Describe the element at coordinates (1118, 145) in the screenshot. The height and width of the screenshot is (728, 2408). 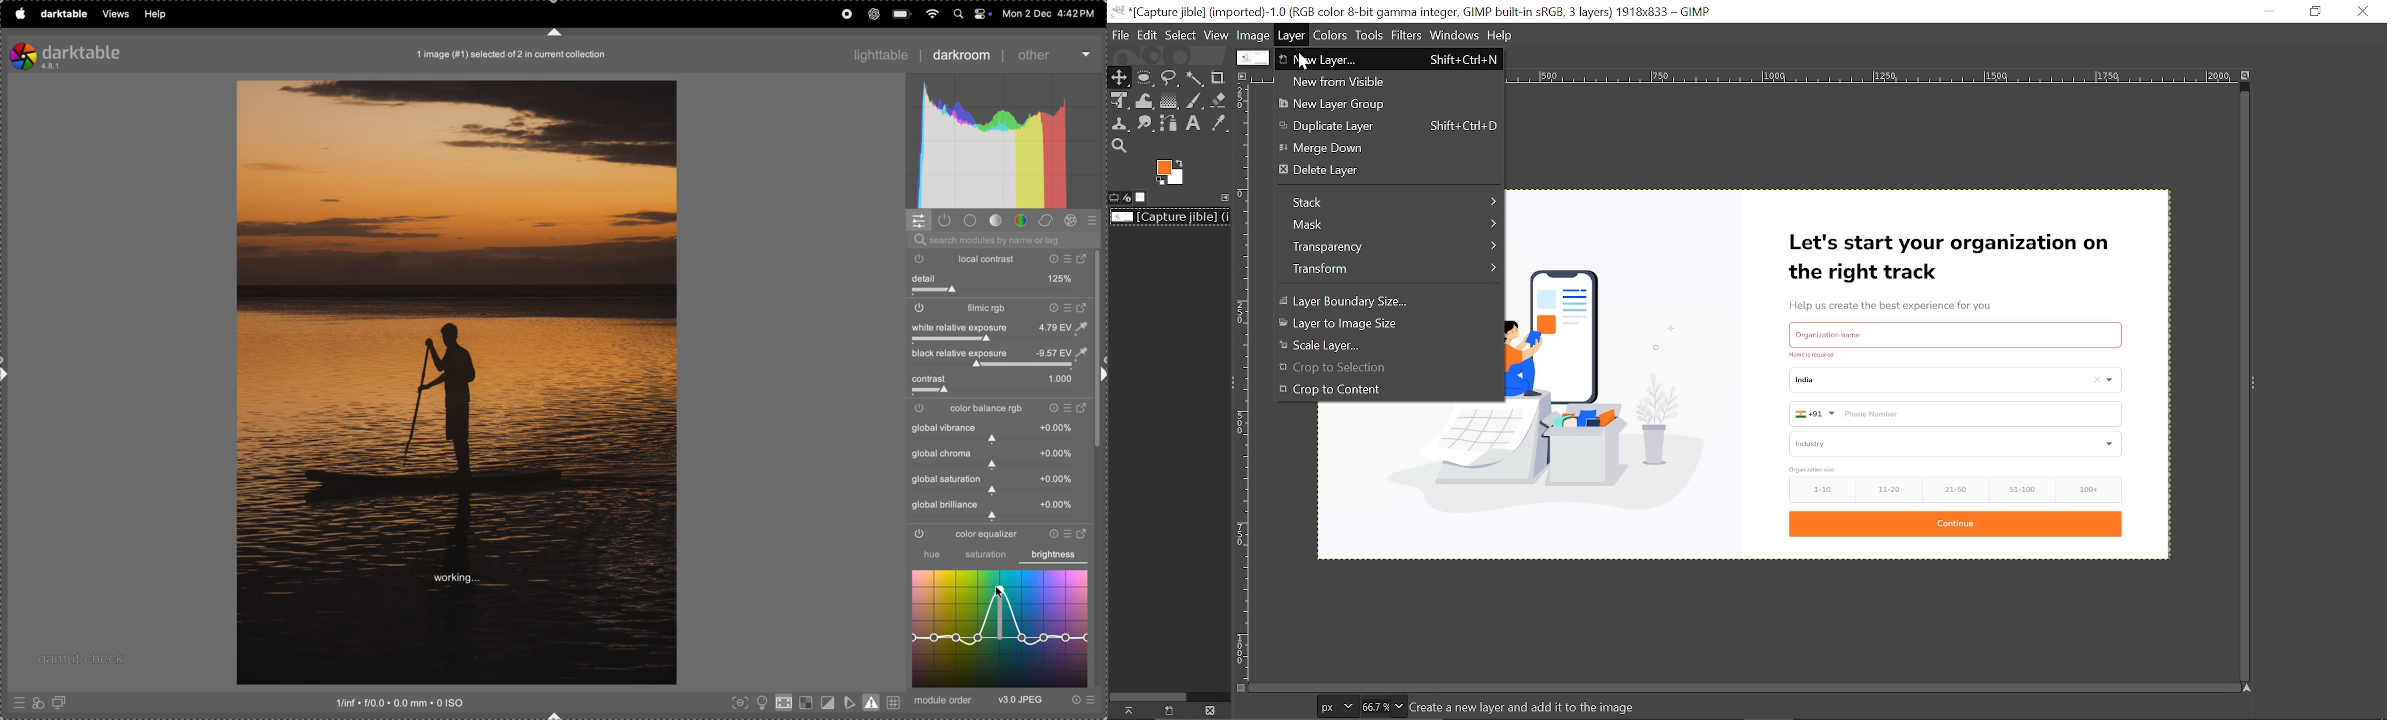
I see `Zoom tool` at that location.